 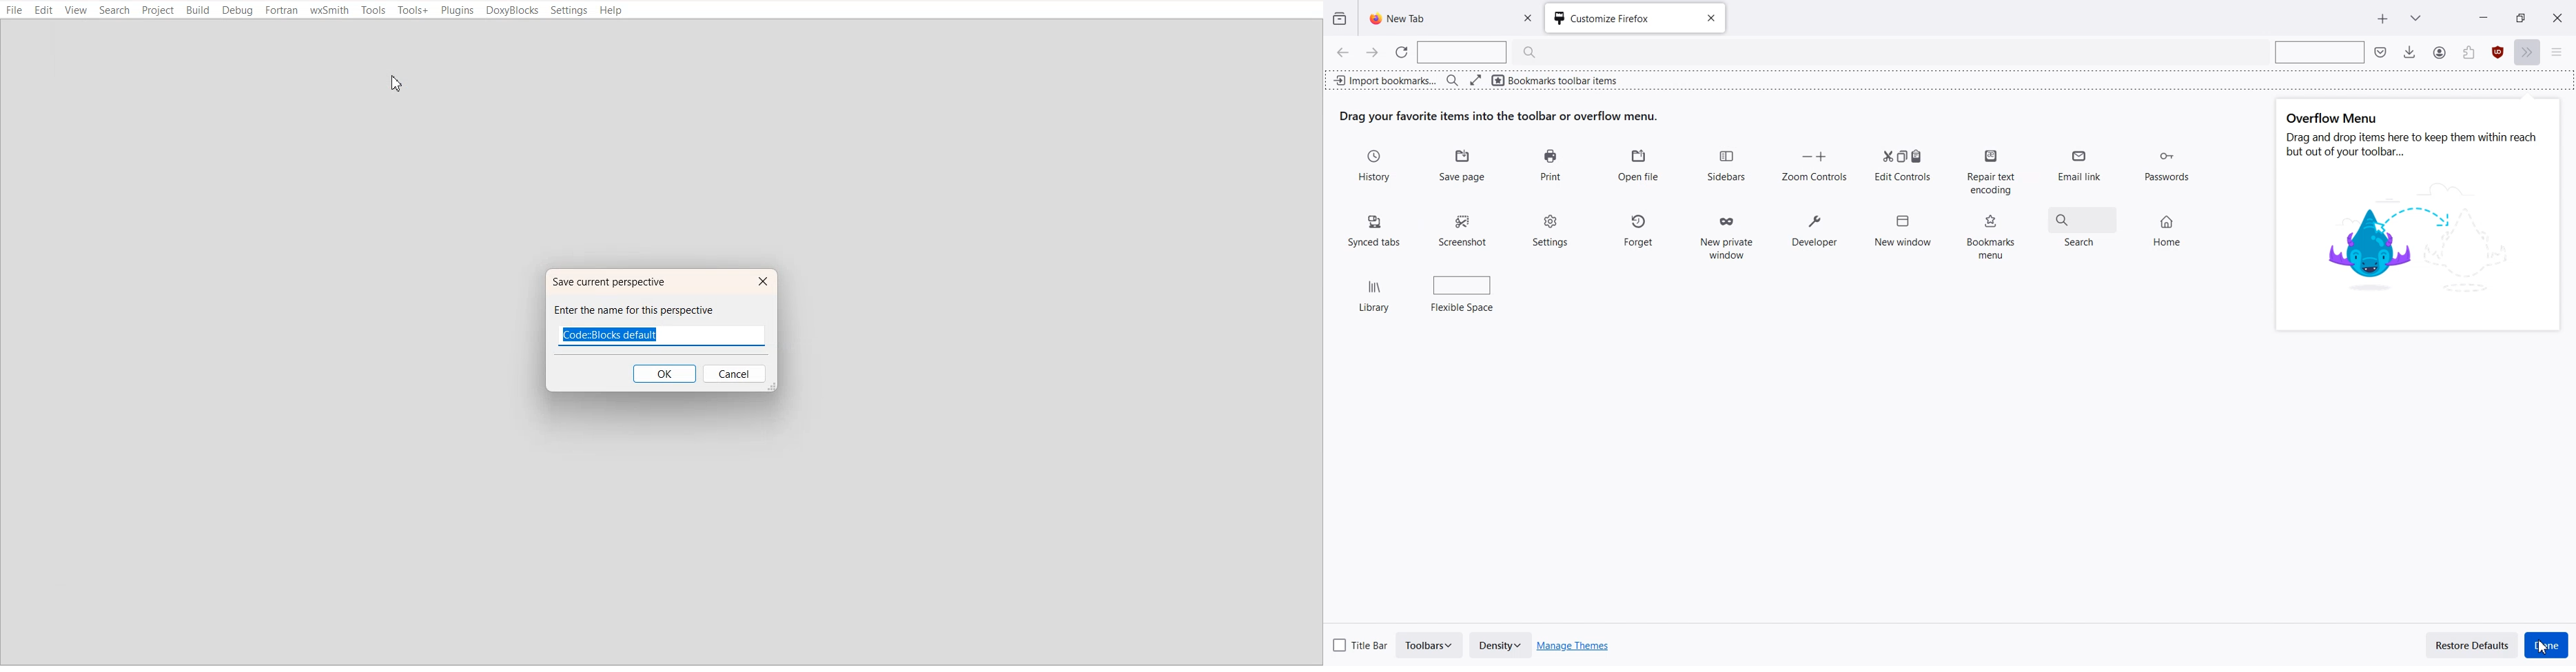 I want to click on Cancel, so click(x=736, y=374).